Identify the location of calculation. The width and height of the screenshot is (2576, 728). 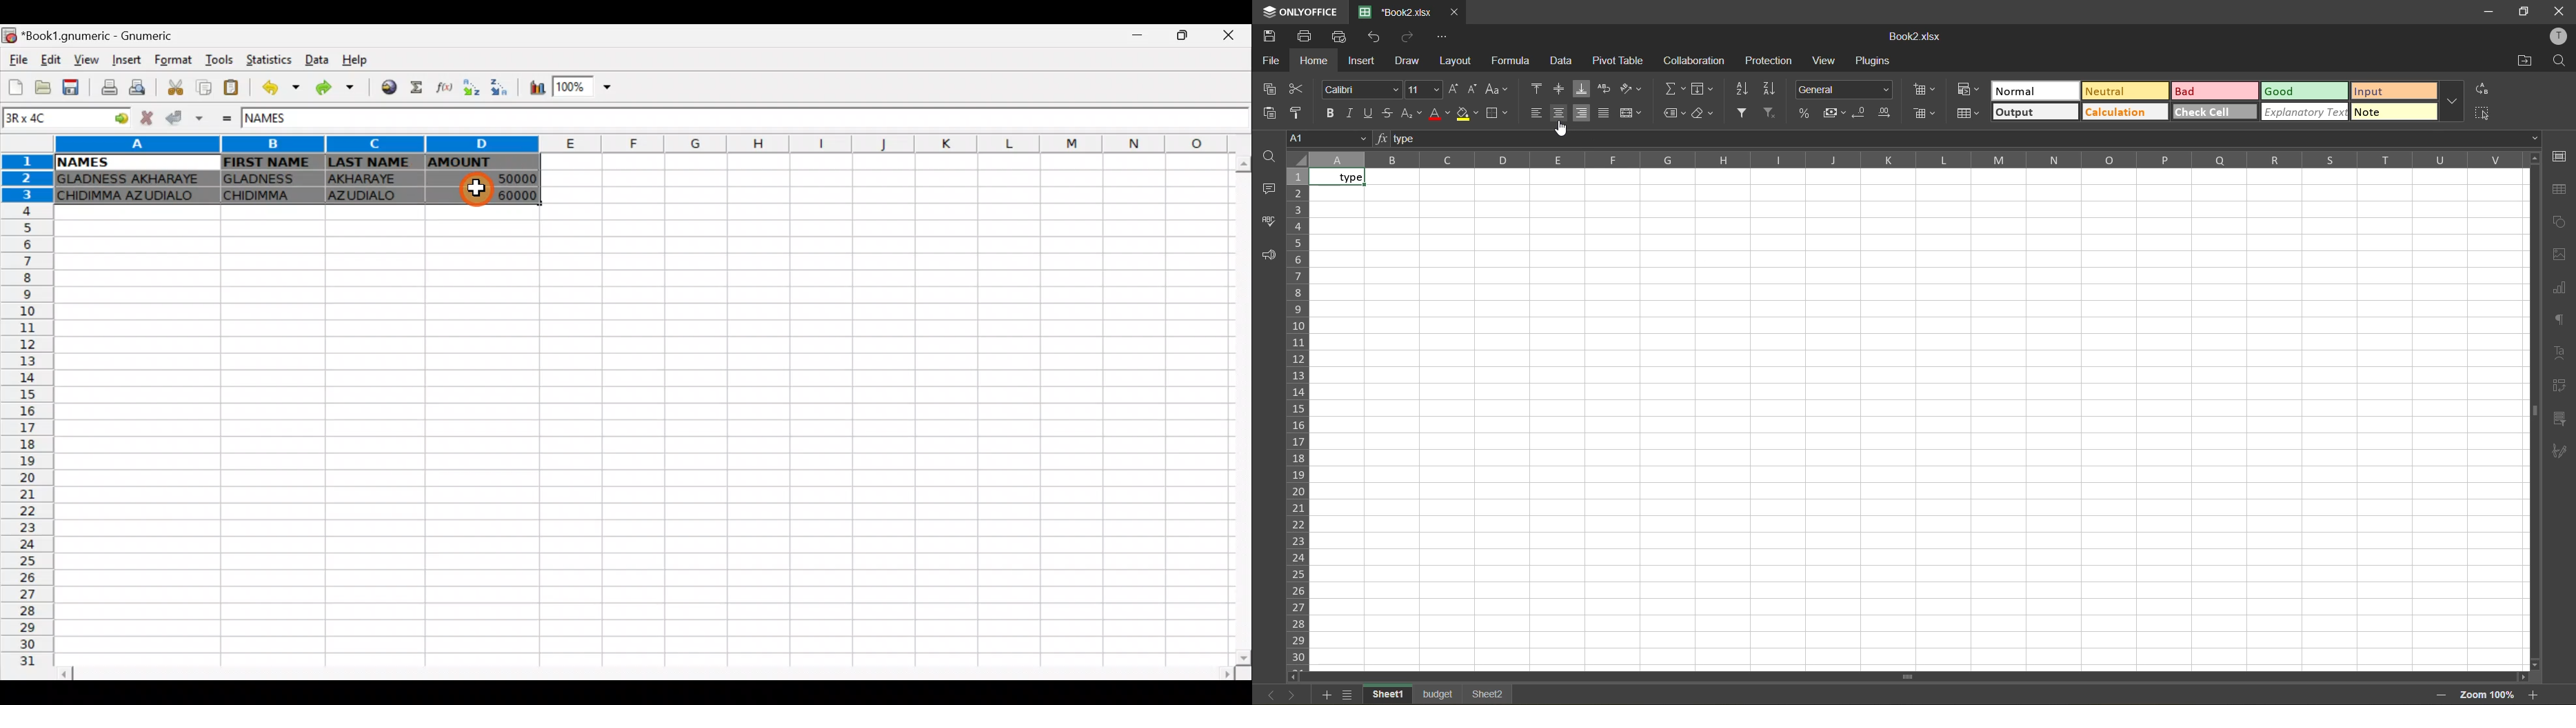
(2124, 113).